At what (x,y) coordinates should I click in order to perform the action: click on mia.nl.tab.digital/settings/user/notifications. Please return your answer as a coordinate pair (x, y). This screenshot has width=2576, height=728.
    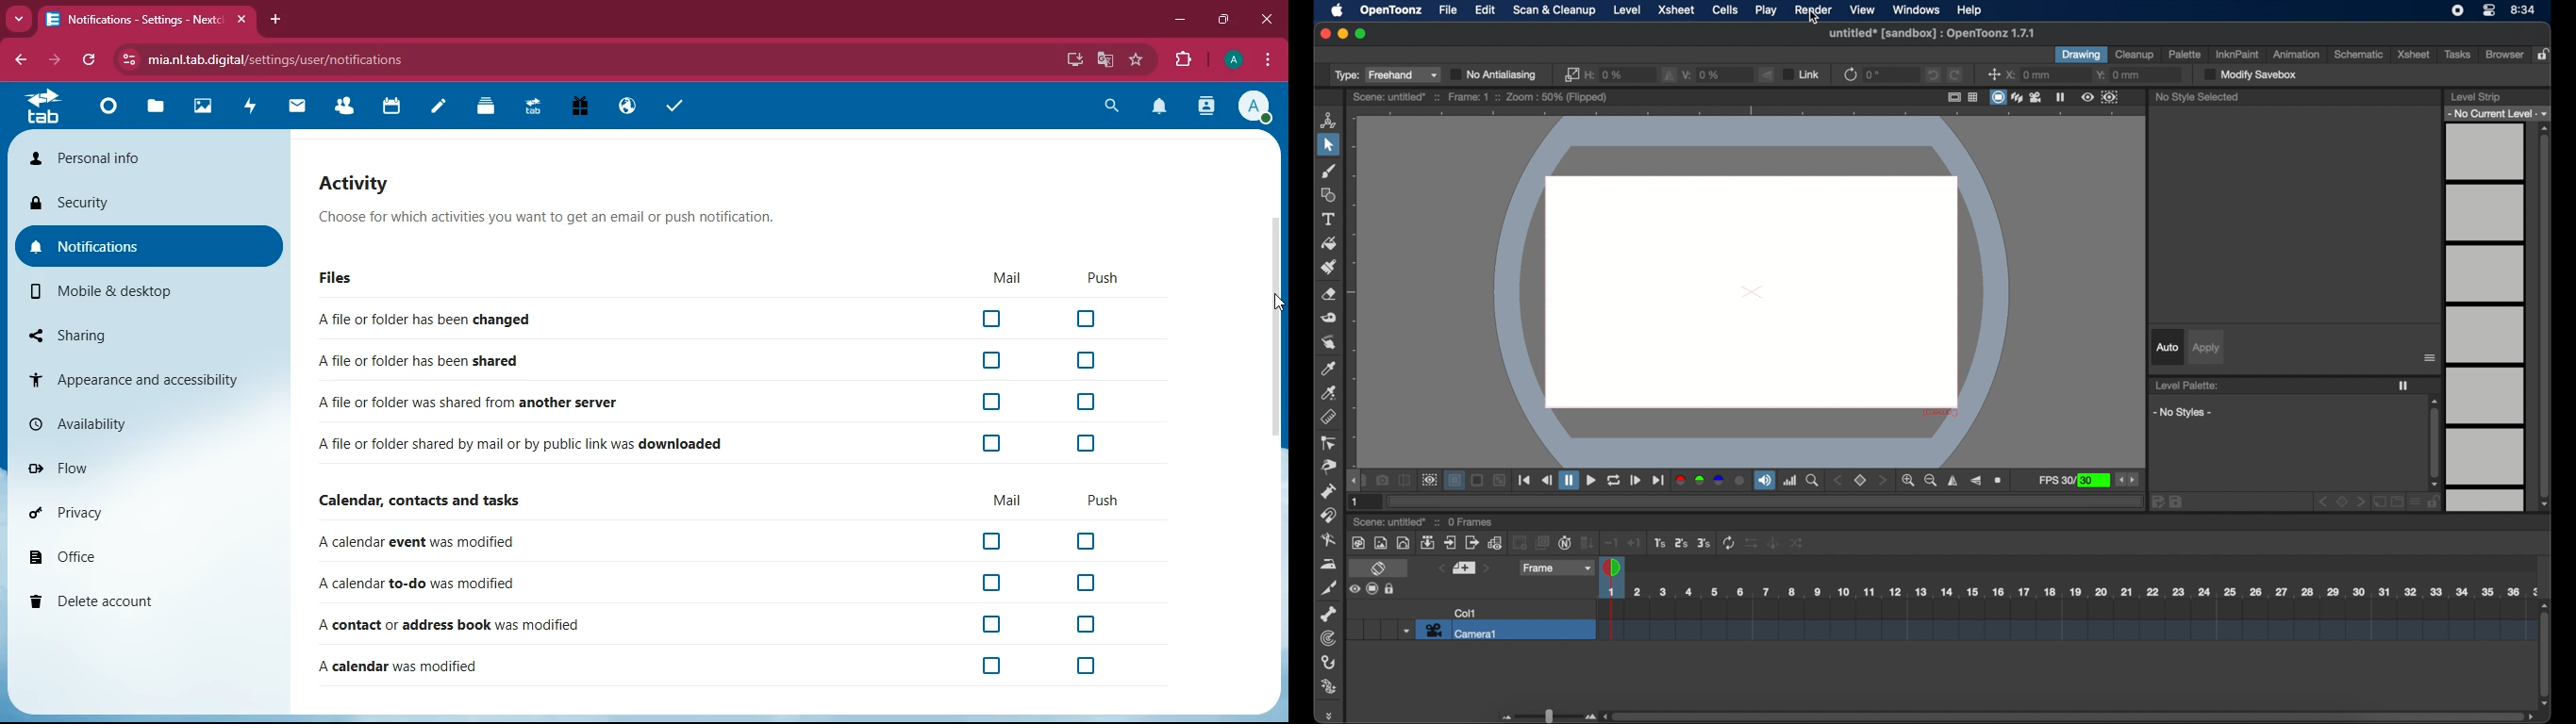
    Looking at the image, I should click on (279, 61).